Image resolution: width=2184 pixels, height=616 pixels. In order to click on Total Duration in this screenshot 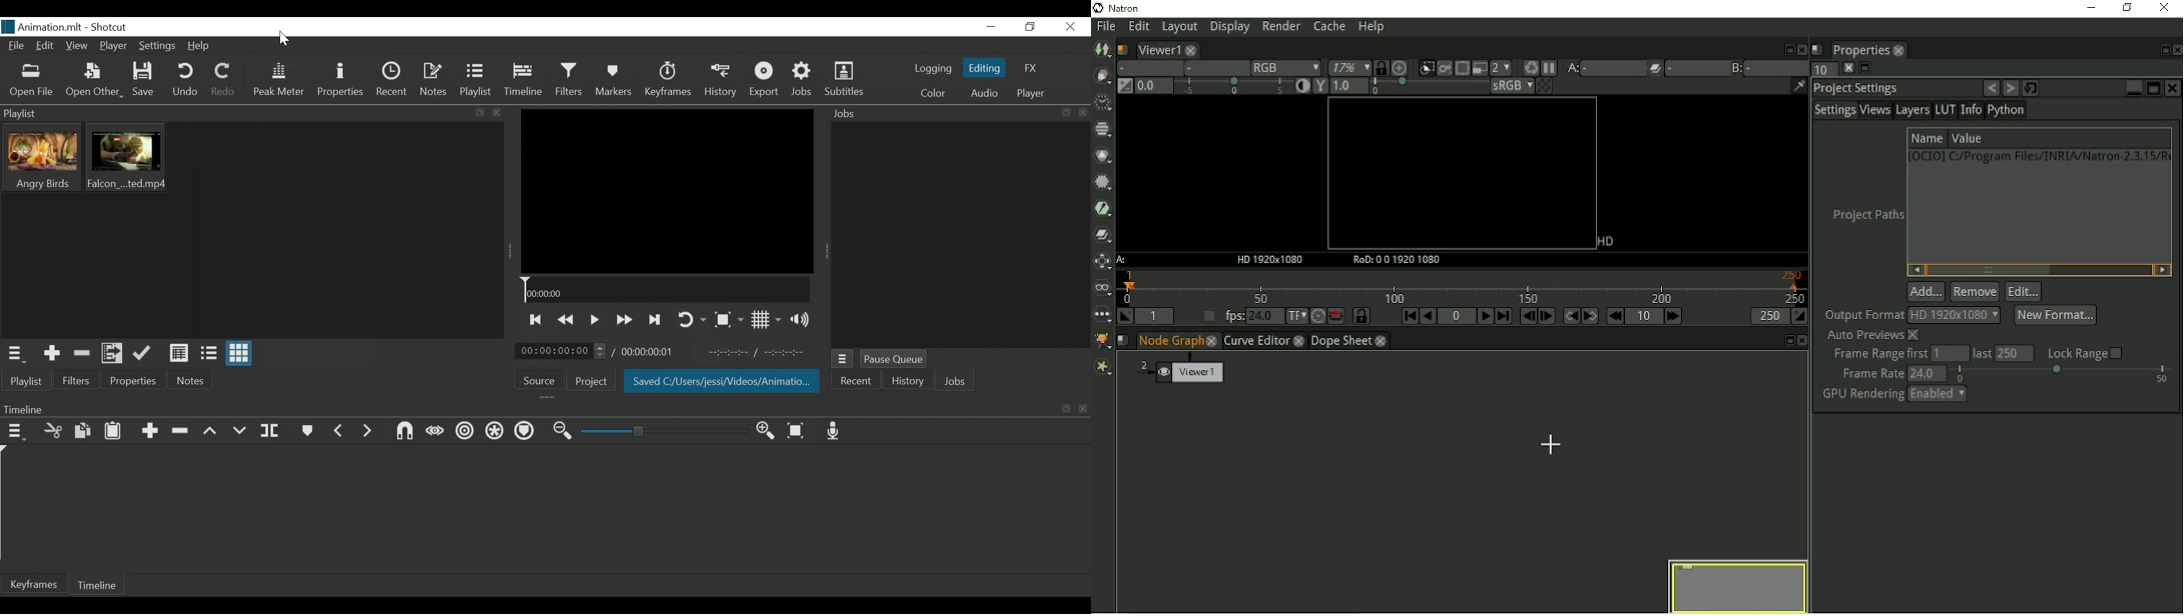, I will do `click(654, 352)`.